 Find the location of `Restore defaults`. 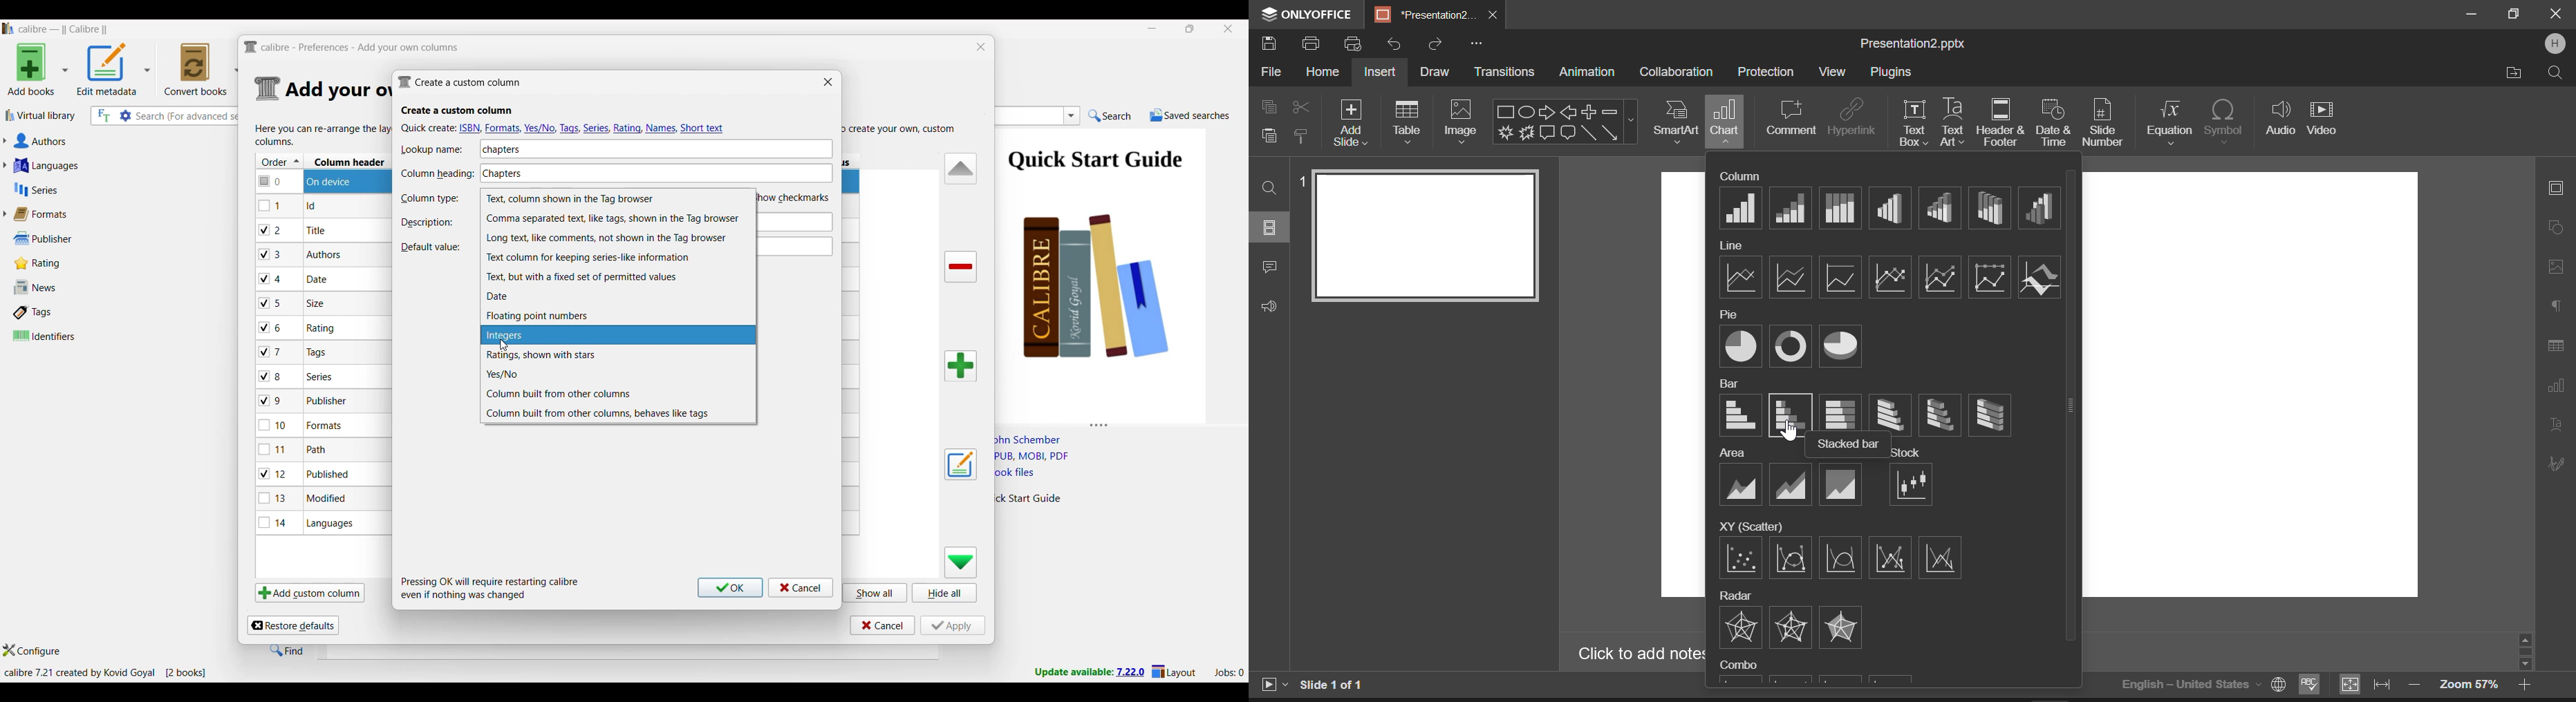

Restore defaults is located at coordinates (293, 625).